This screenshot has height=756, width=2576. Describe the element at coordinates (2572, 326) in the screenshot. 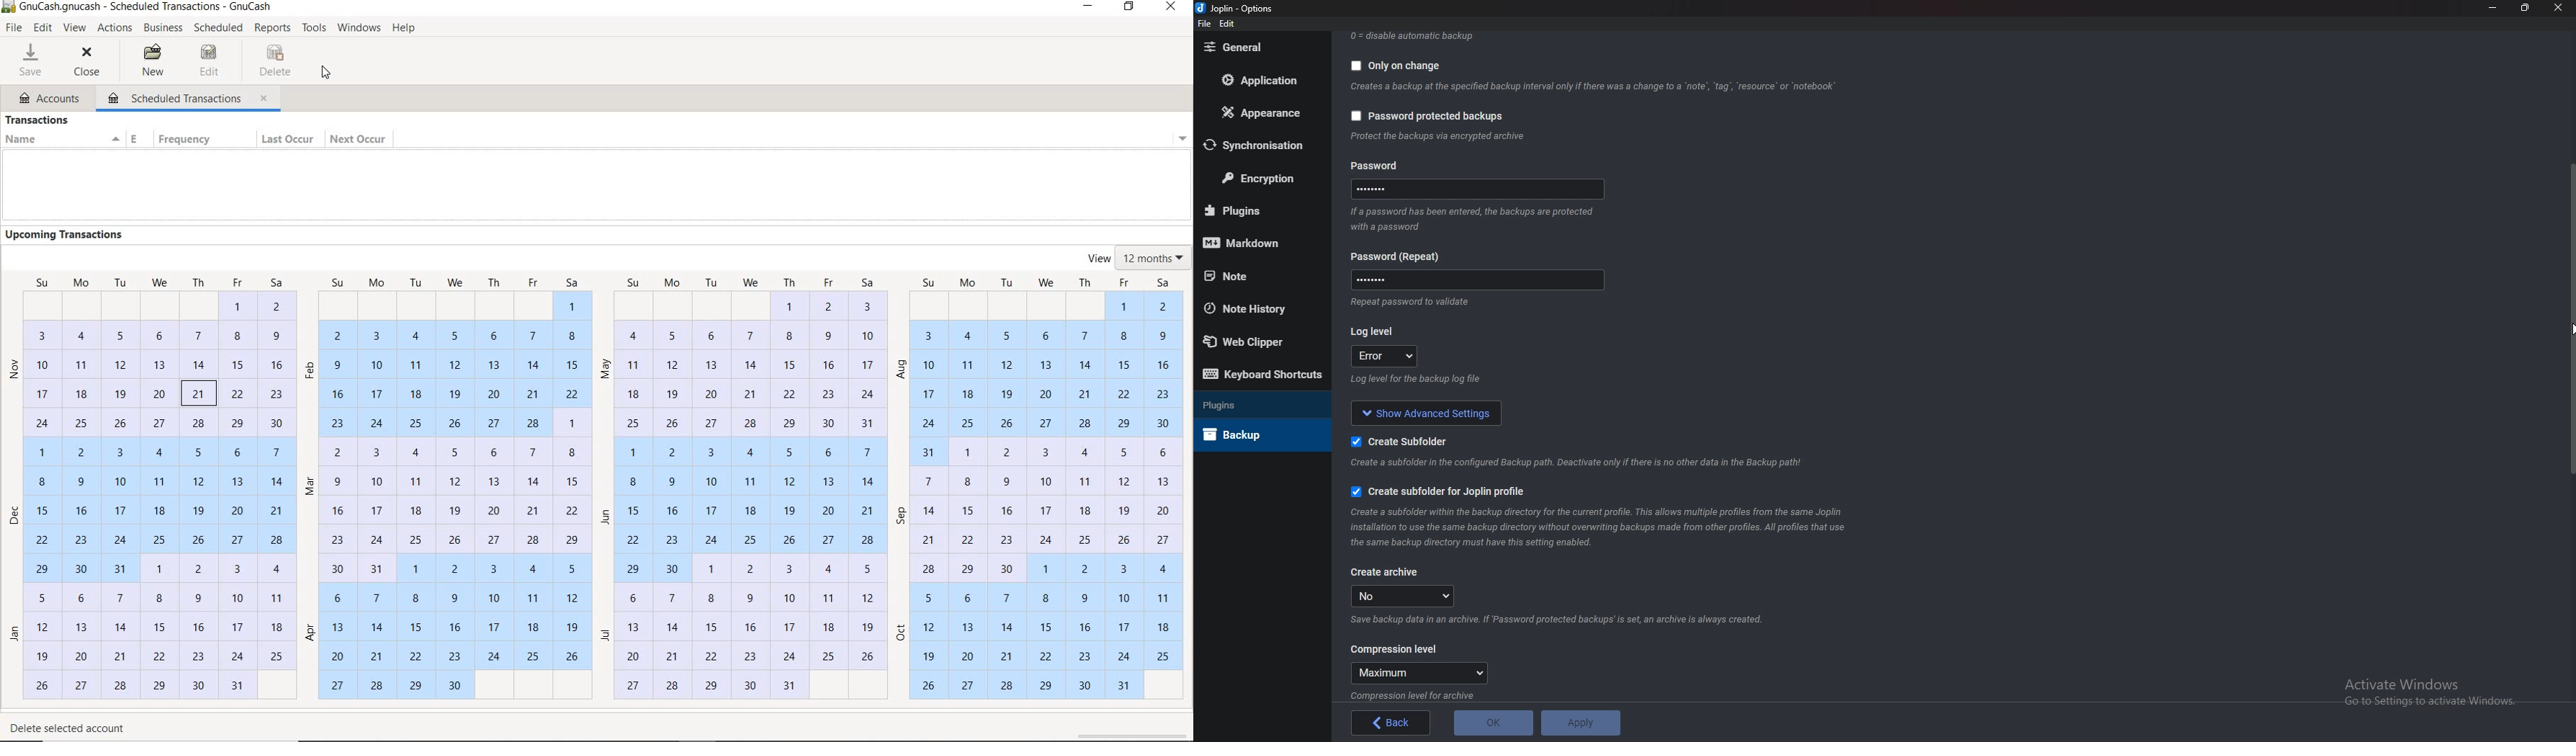

I see `cursor` at that location.